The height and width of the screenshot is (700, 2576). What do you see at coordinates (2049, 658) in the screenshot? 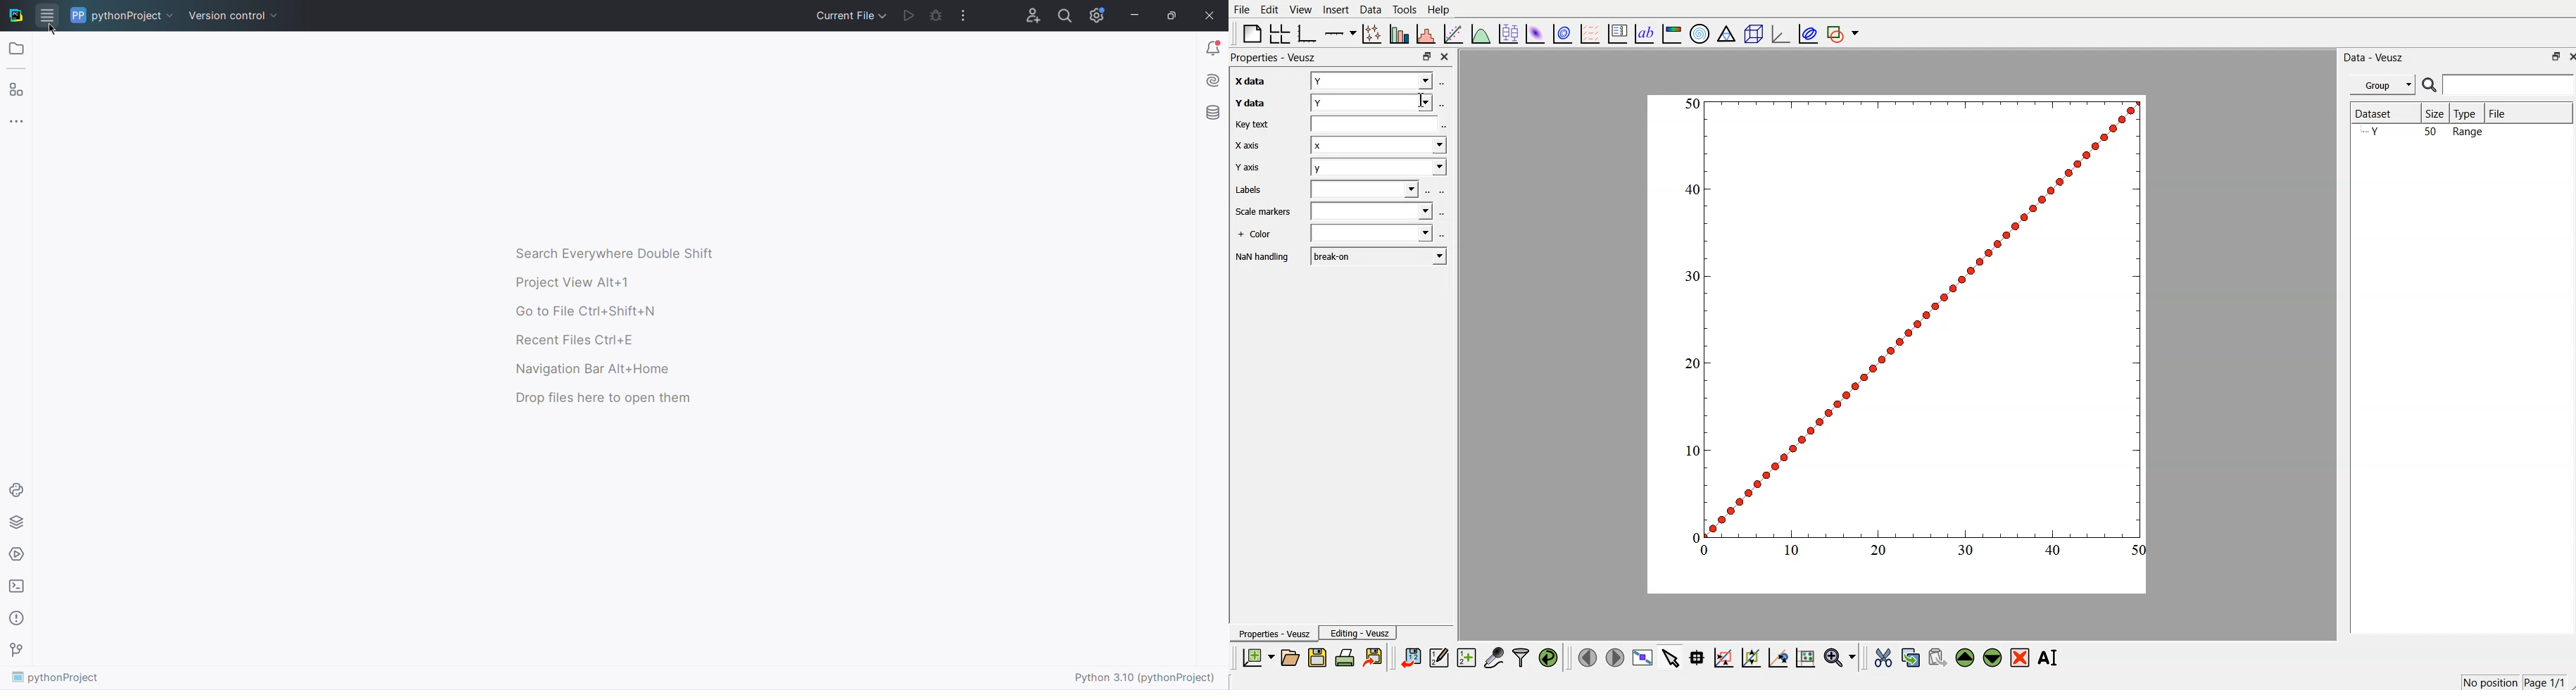
I see `rename the selected widgets` at bounding box center [2049, 658].